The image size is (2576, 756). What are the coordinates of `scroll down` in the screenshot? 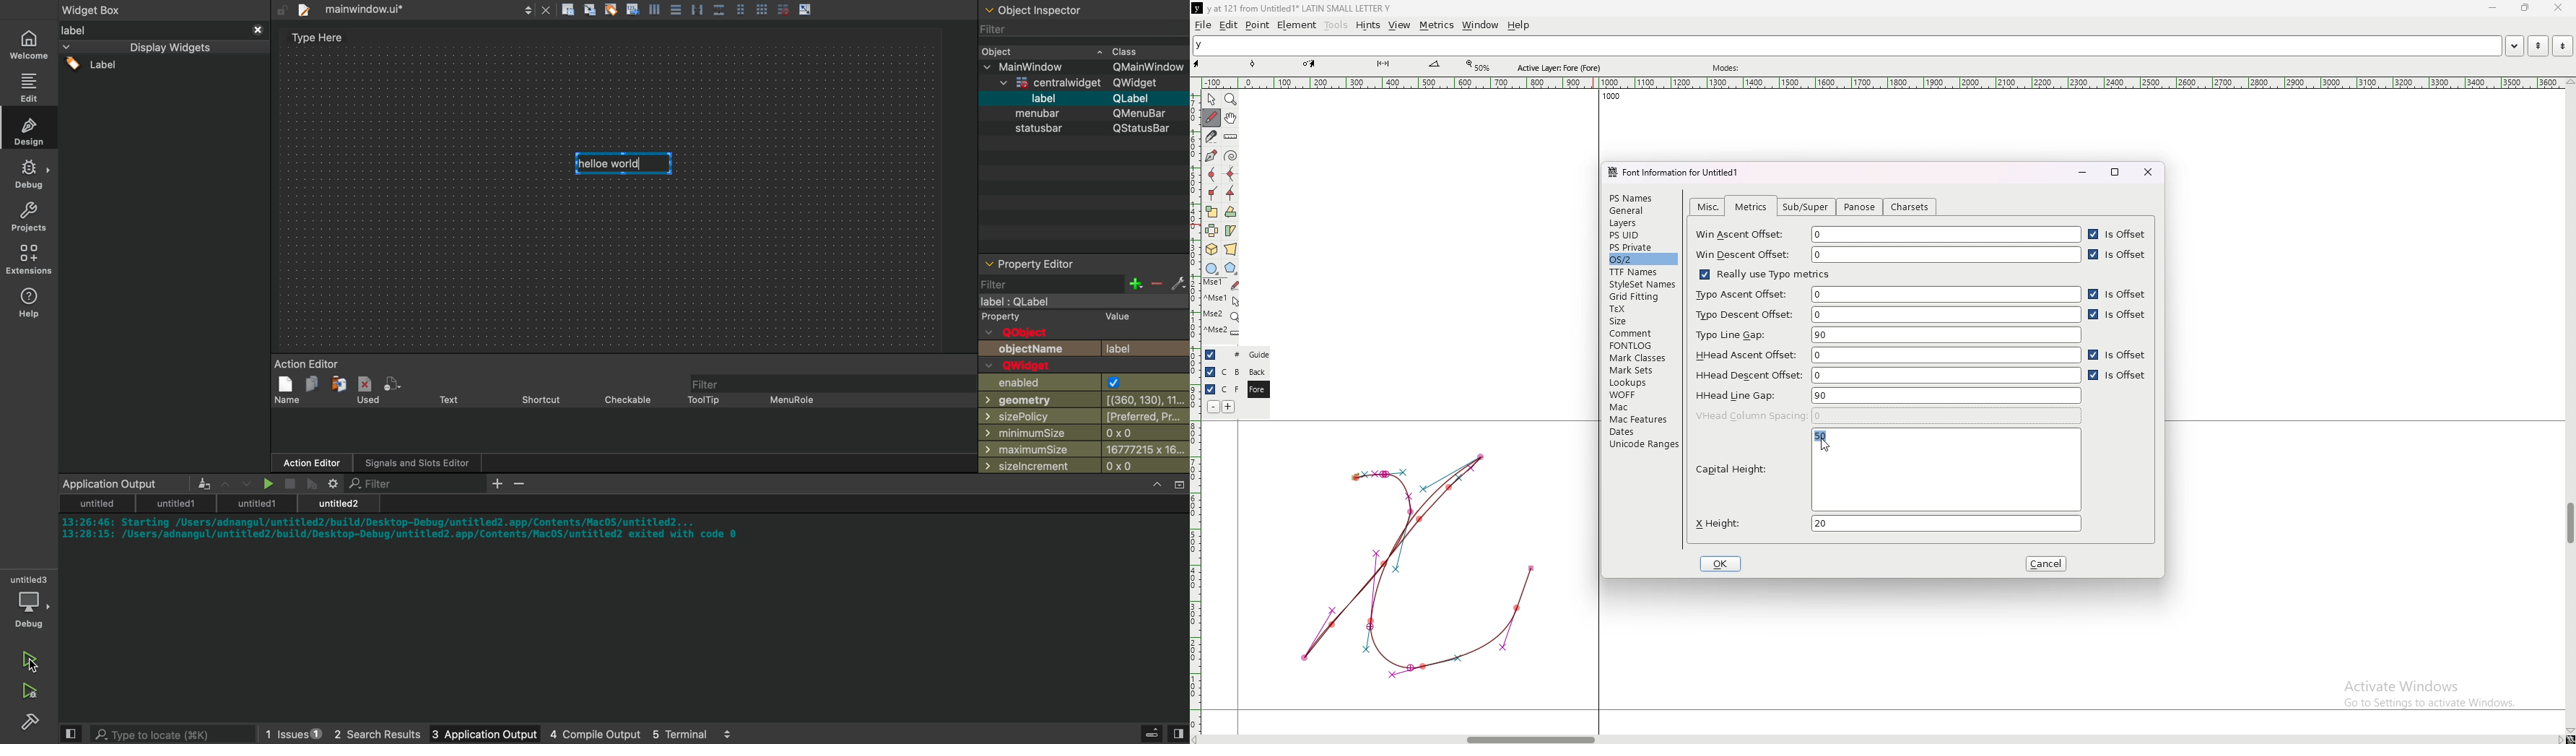 It's located at (2570, 731).